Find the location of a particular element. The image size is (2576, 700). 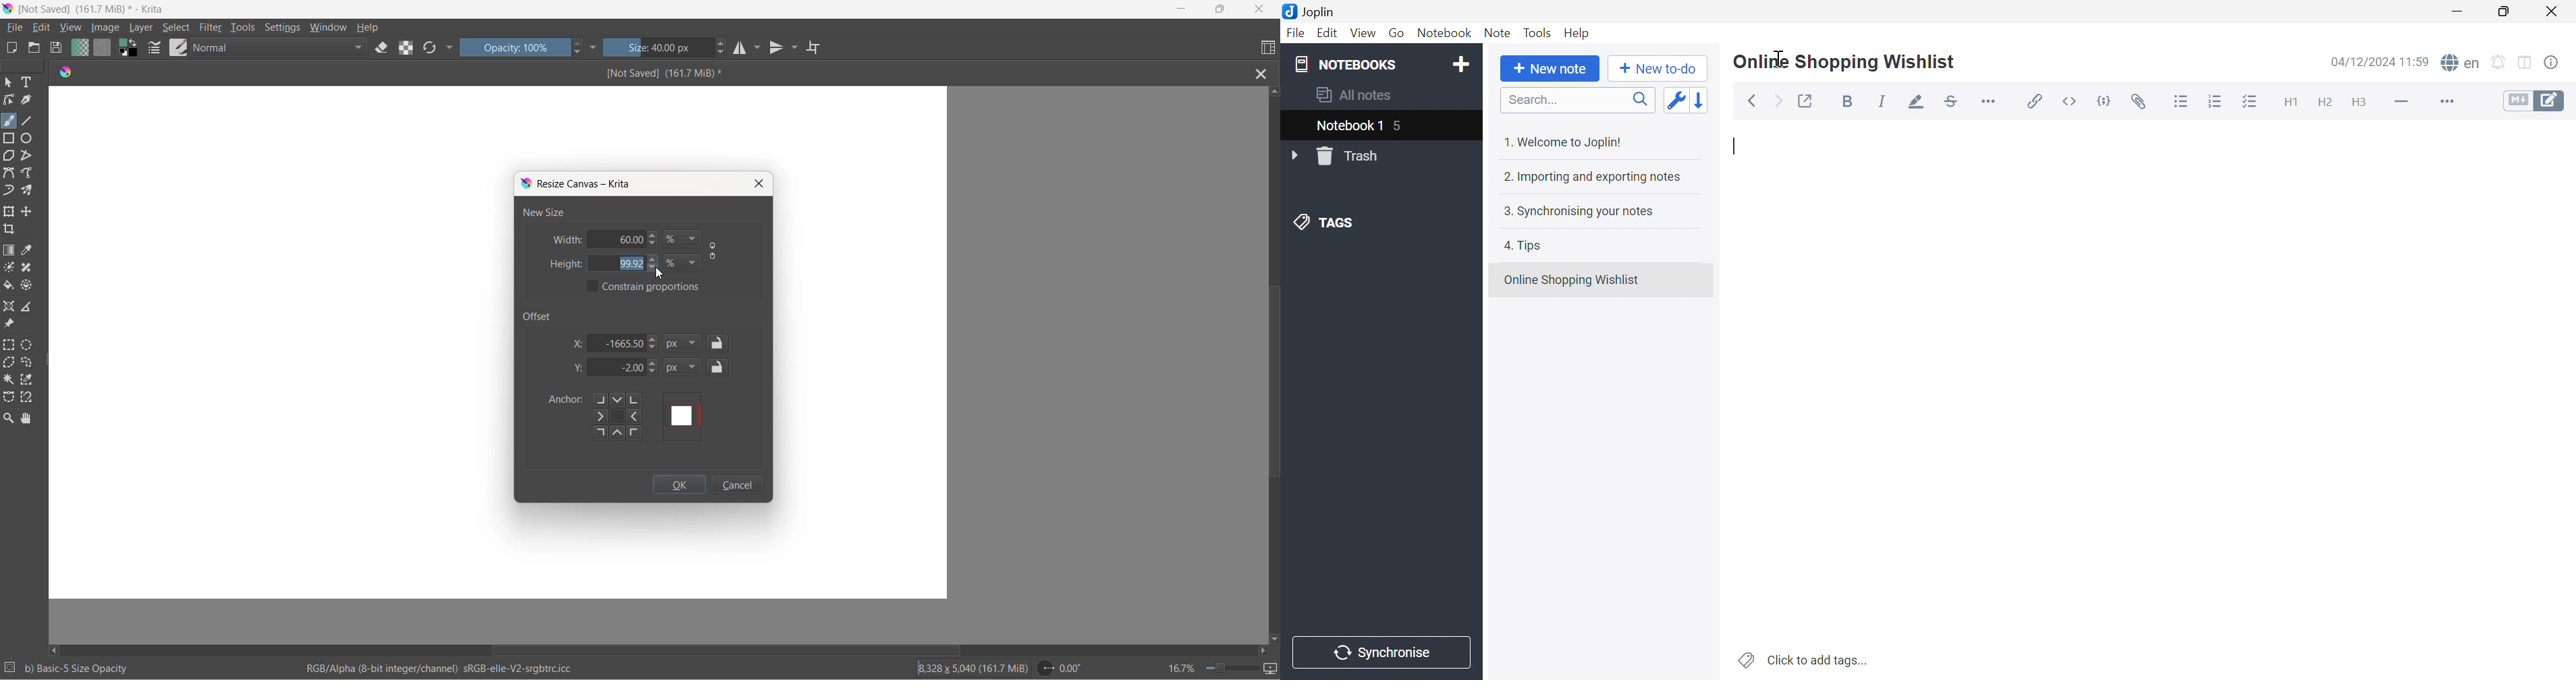

Close is located at coordinates (2553, 10).